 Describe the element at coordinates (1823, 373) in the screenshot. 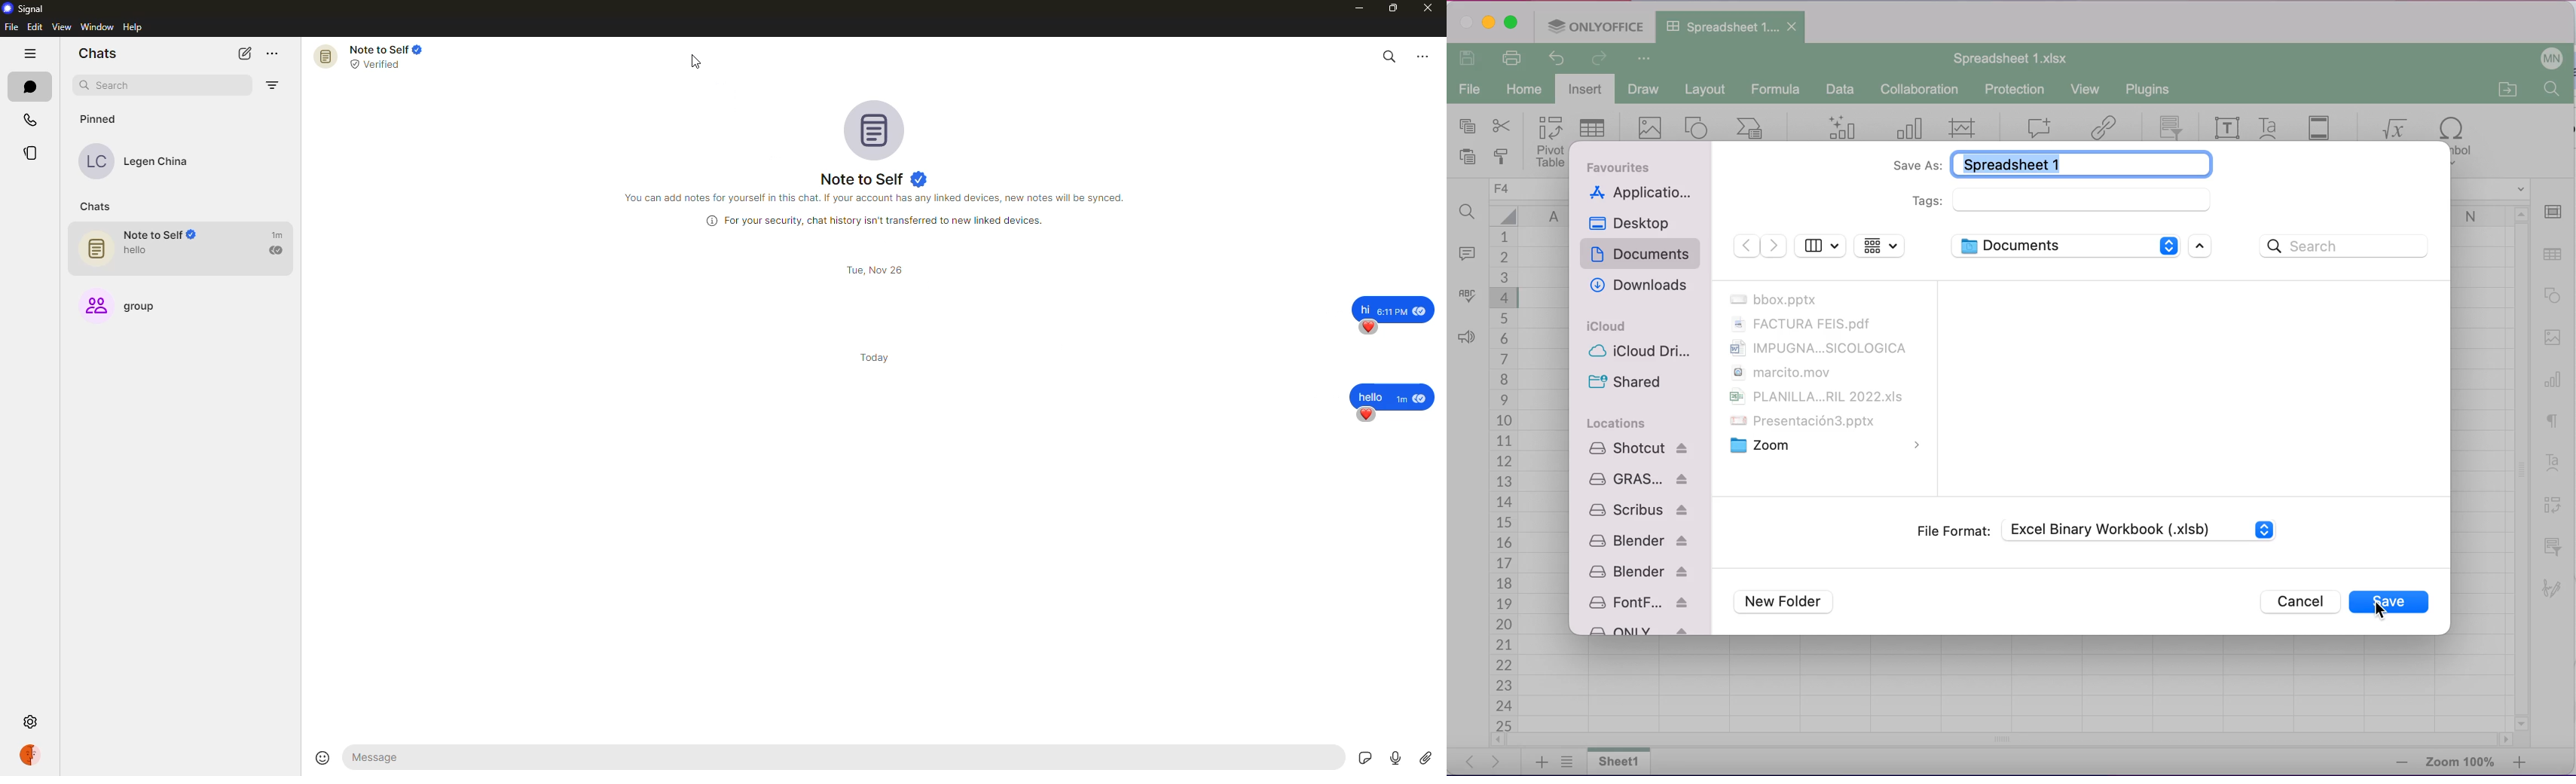

I see `documents` at that location.